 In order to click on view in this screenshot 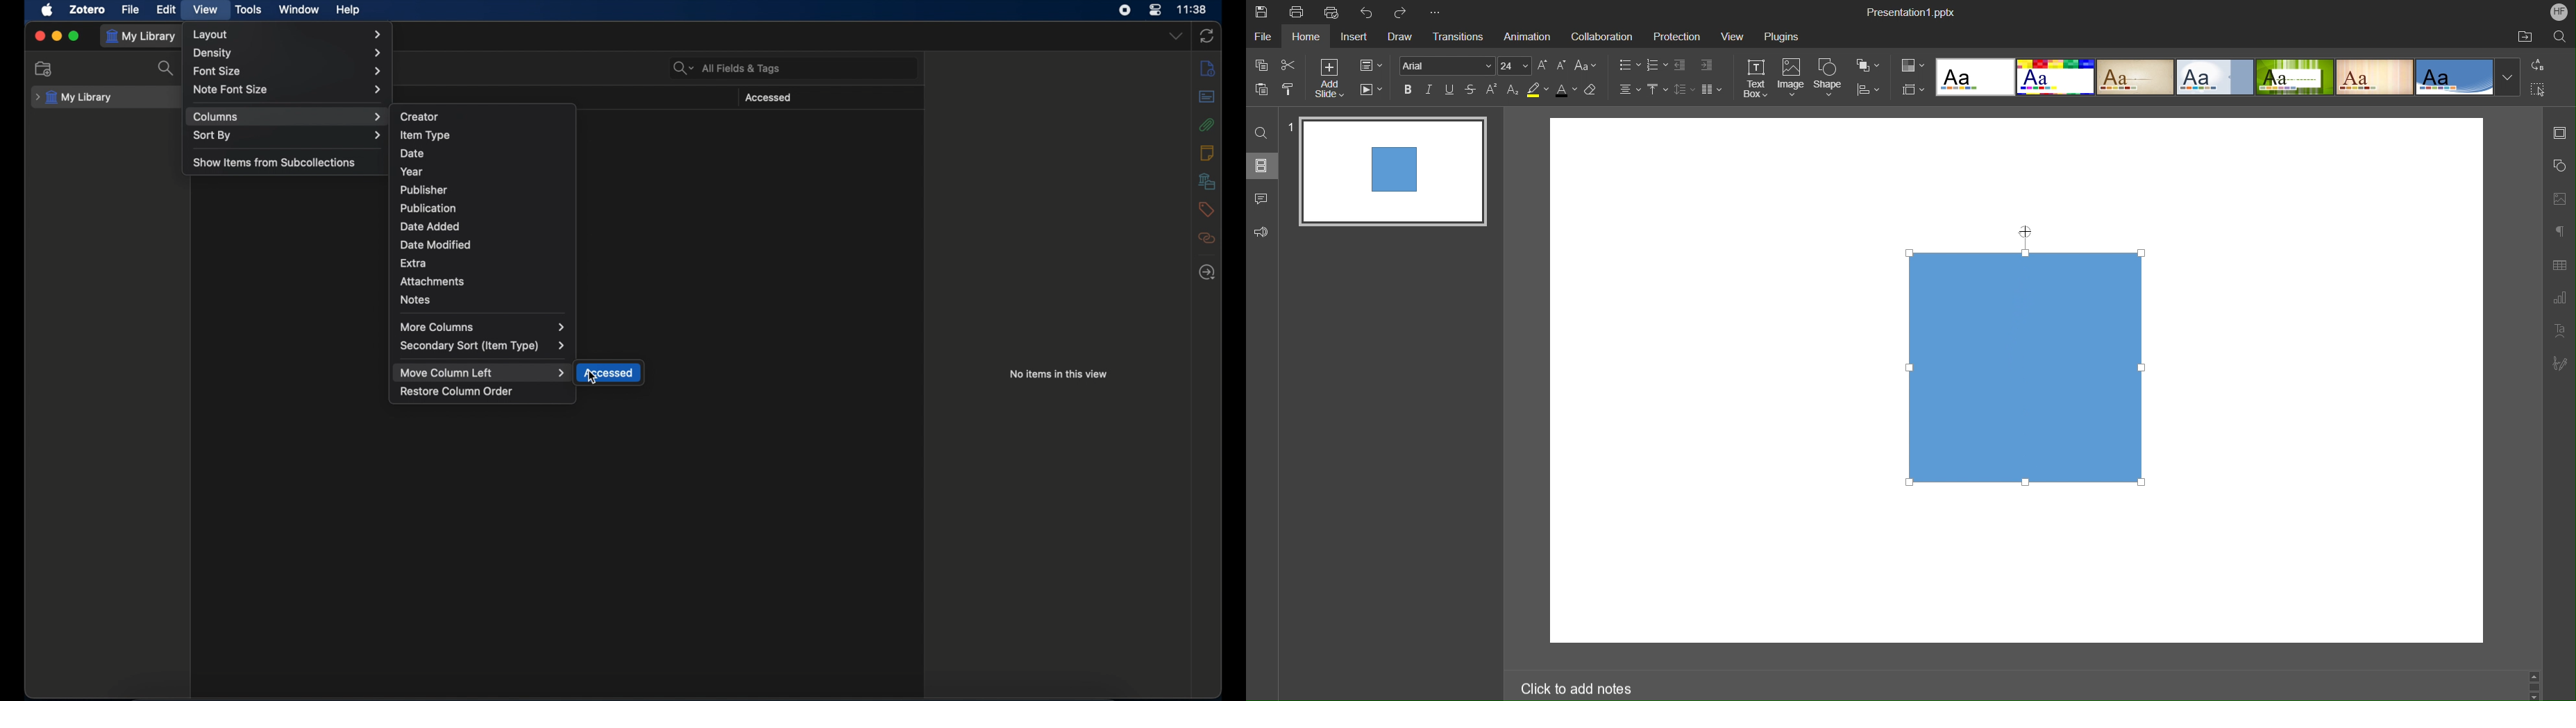, I will do `click(205, 10)`.